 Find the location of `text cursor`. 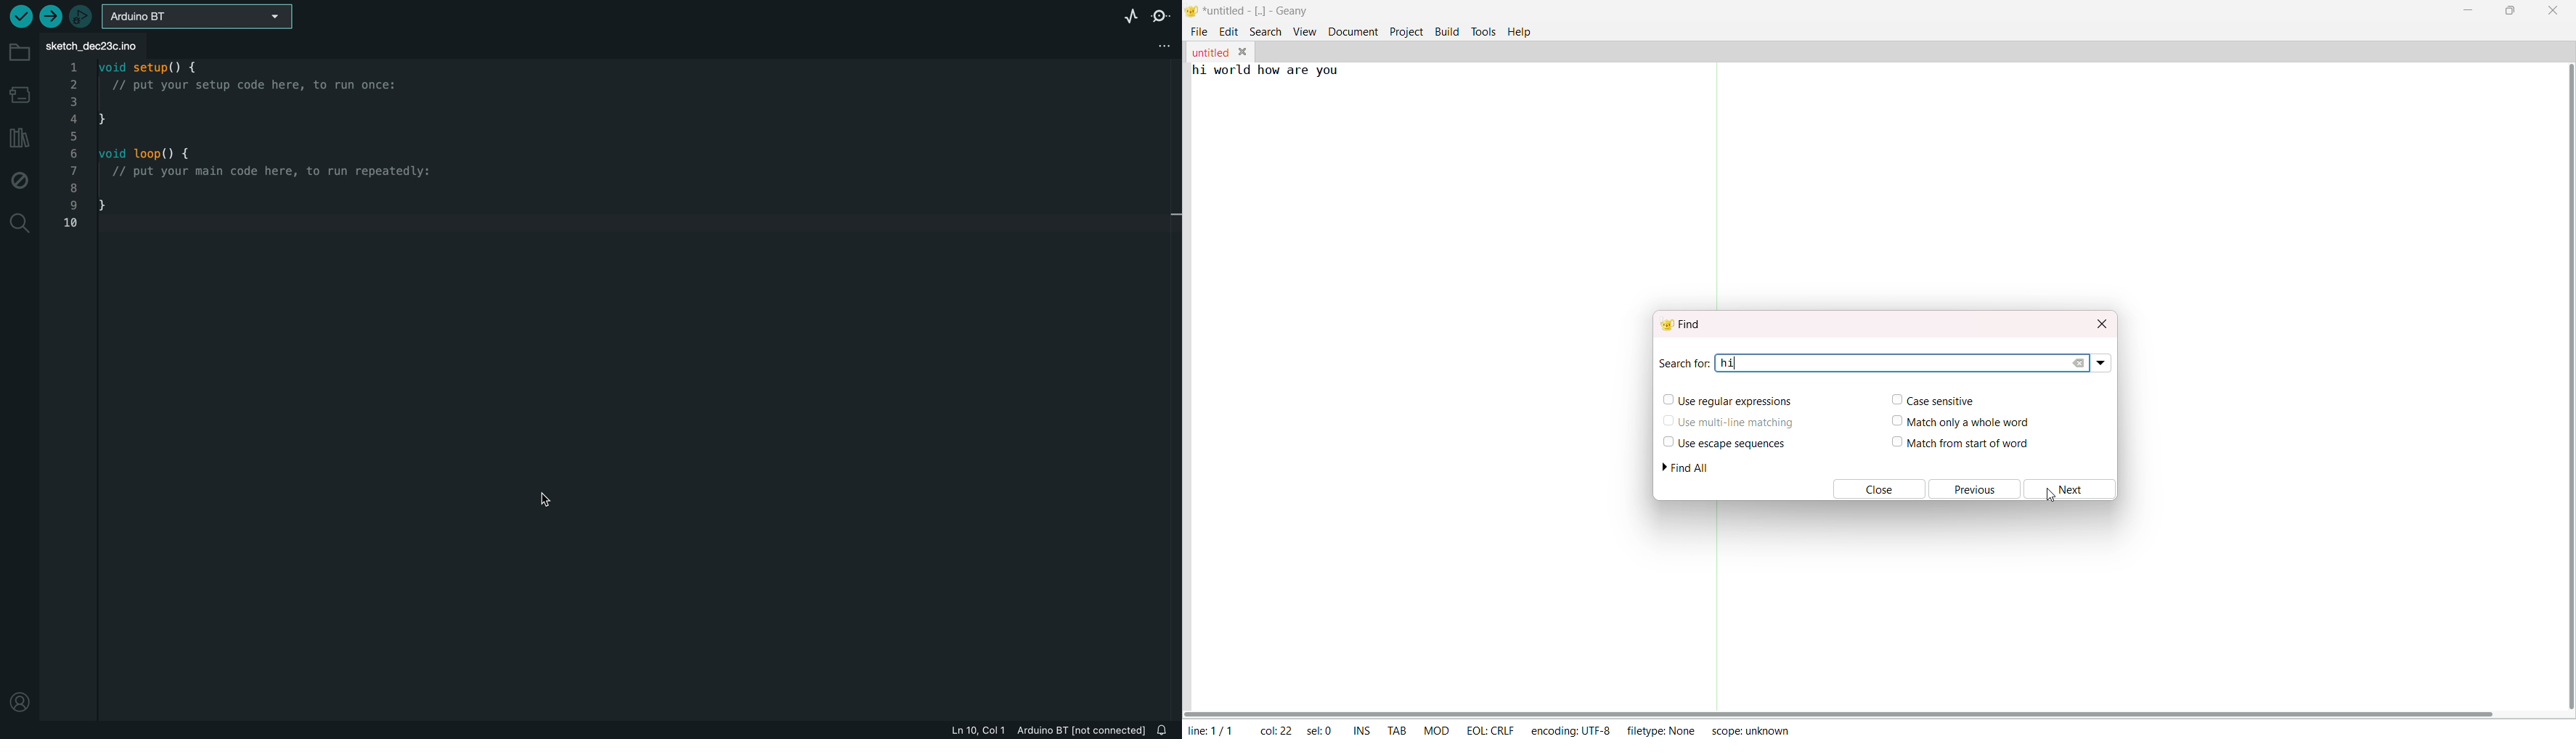

text cursor is located at coordinates (1738, 360).